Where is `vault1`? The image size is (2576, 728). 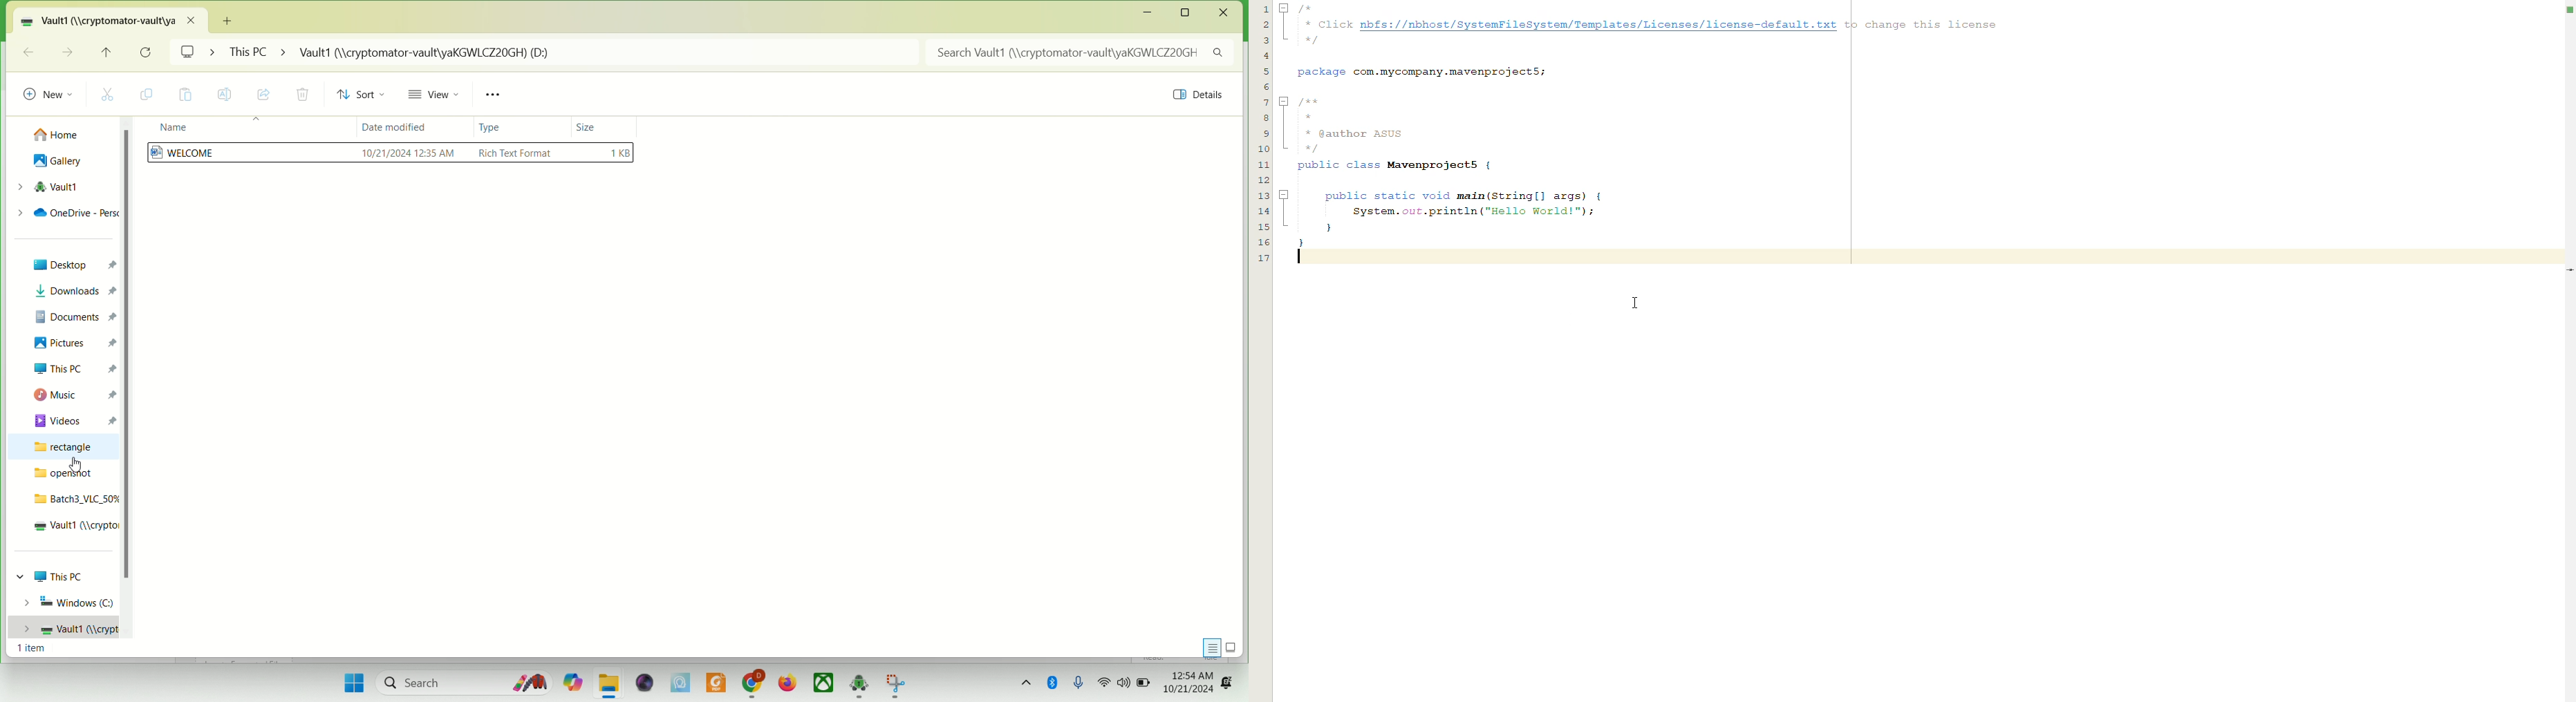
vault1 is located at coordinates (64, 628).